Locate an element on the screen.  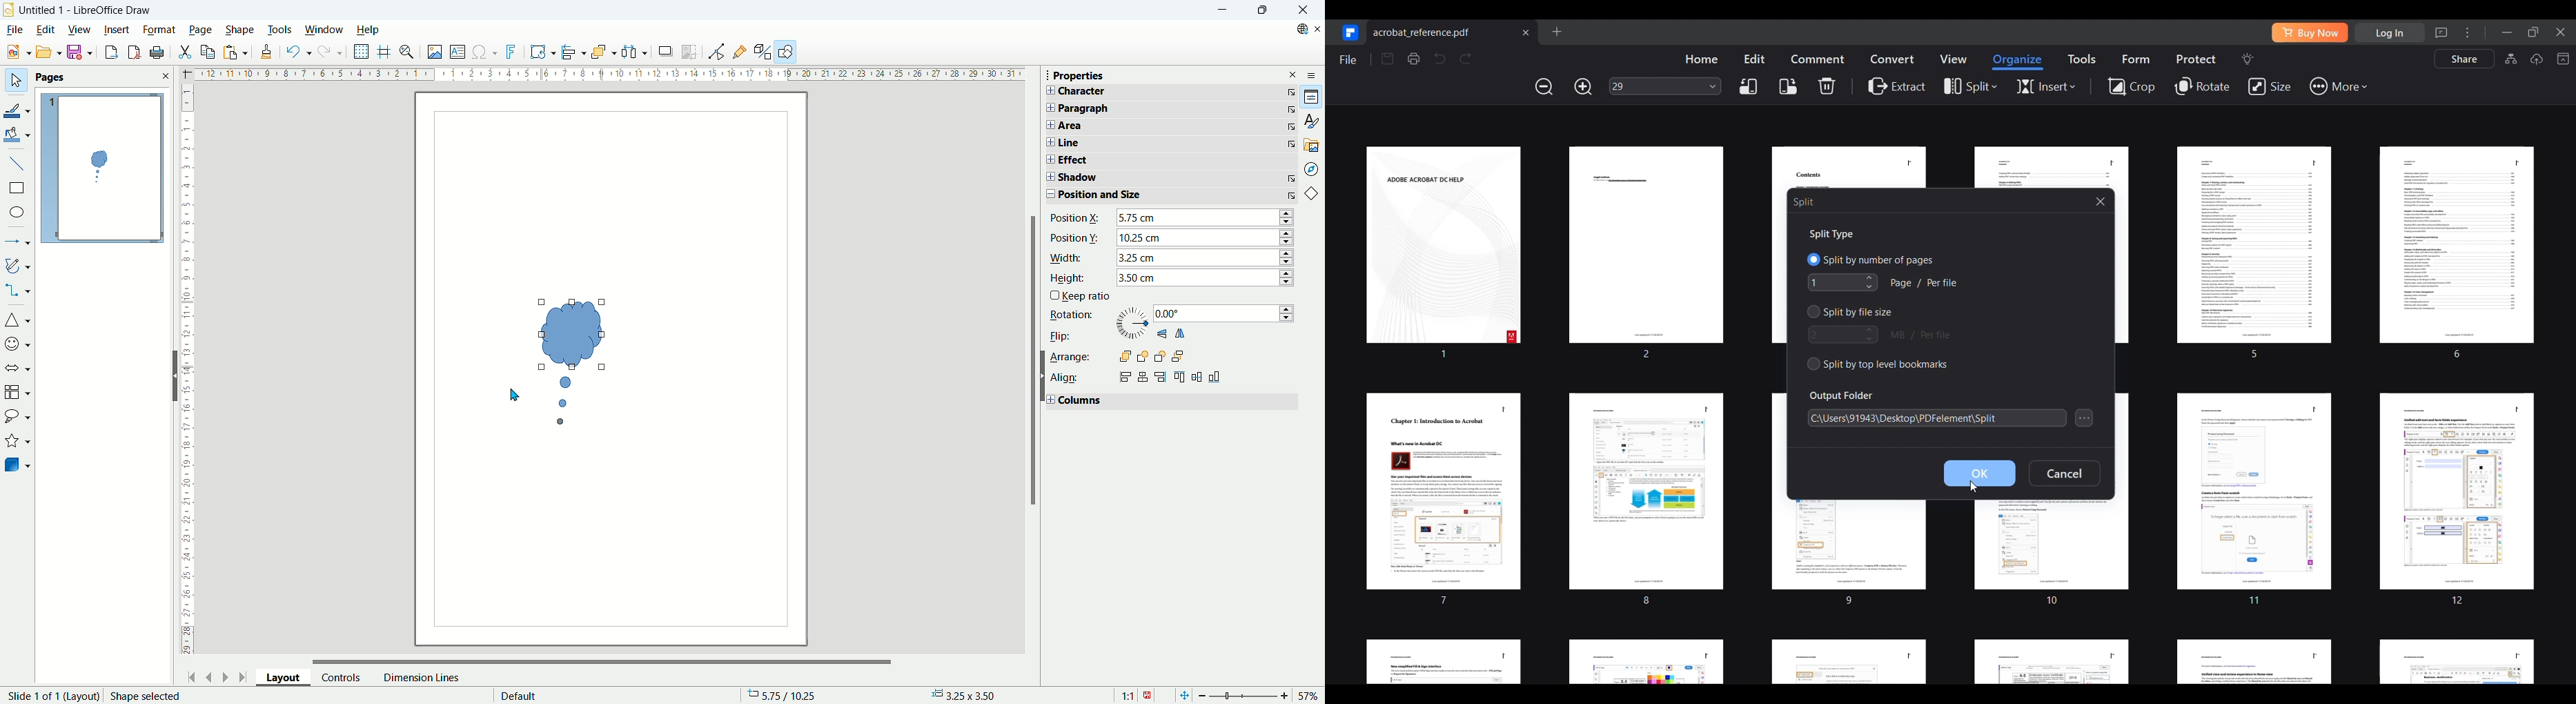
Close is located at coordinates (1303, 10).